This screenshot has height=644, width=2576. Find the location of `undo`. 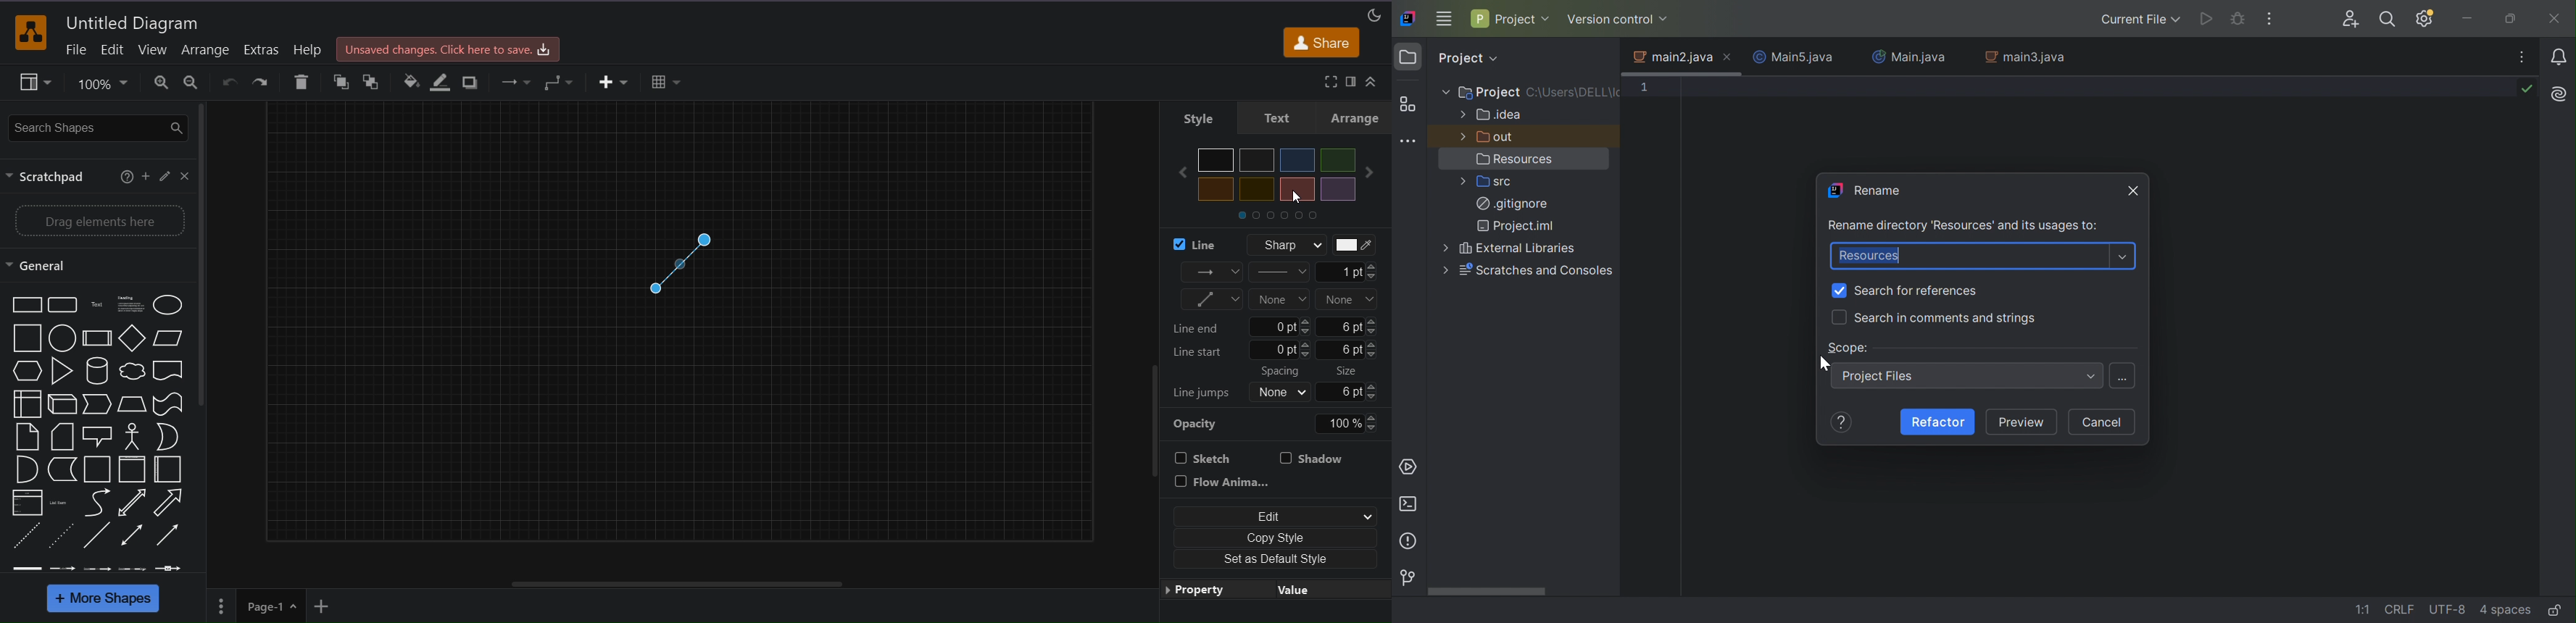

undo is located at coordinates (229, 82).